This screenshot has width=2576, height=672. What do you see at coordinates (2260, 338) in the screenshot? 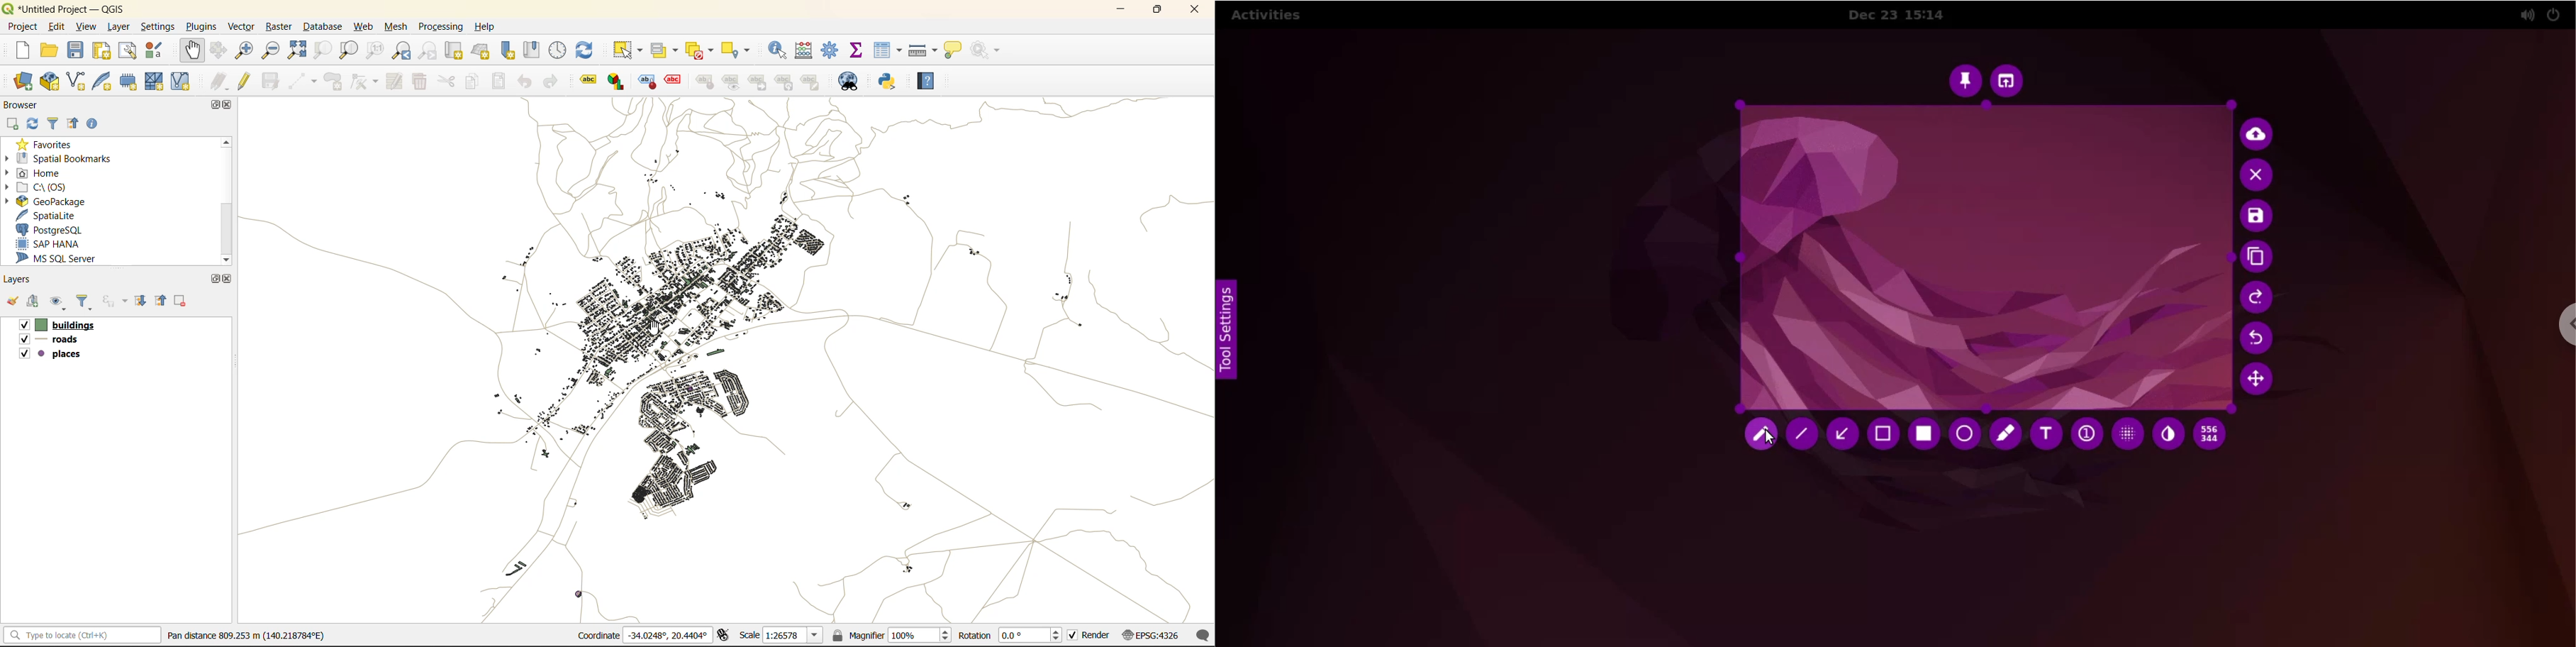
I see `undo` at bounding box center [2260, 338].